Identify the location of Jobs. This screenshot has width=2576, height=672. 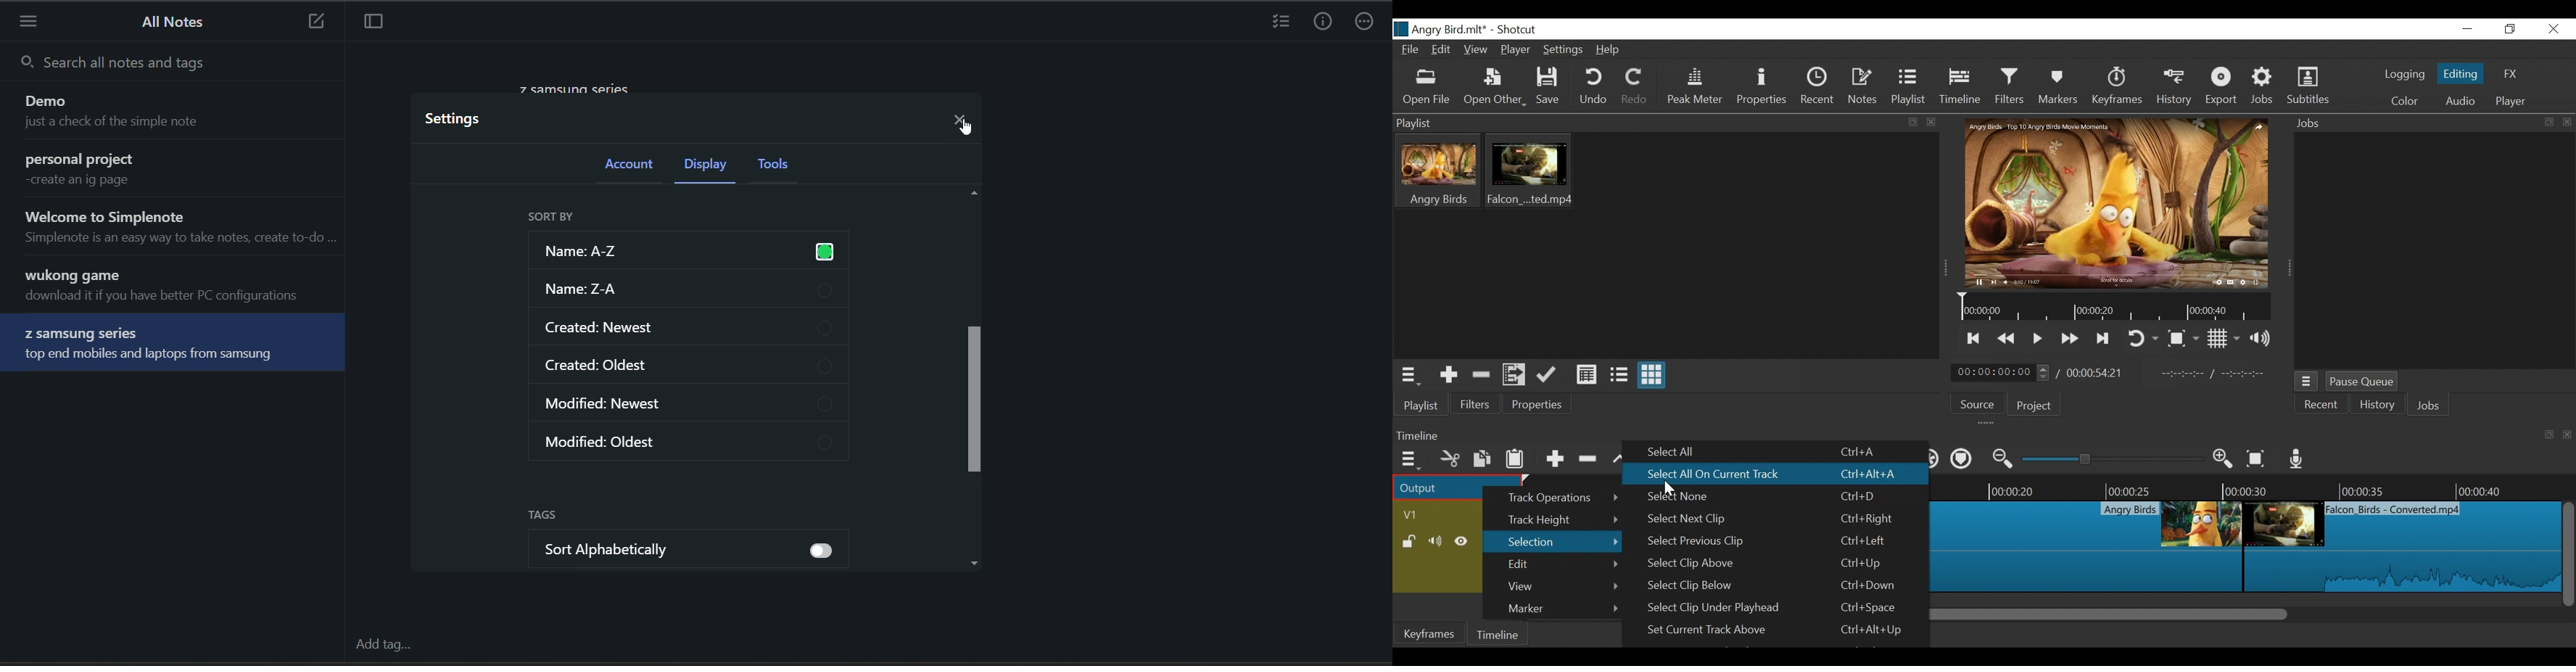
(2263, 88).